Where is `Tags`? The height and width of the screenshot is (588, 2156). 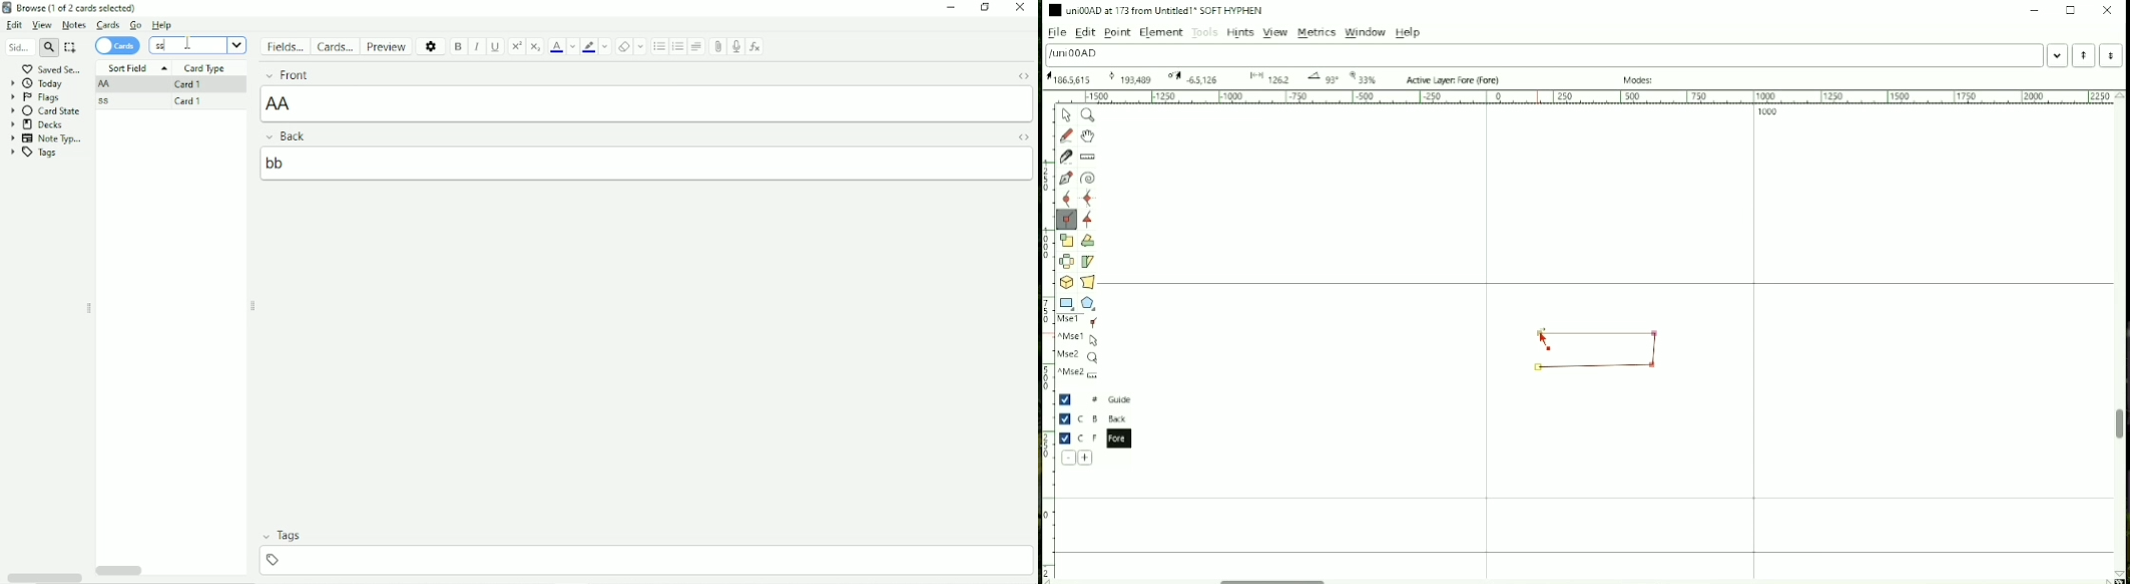 Tags is located at coordinates (35, 153).